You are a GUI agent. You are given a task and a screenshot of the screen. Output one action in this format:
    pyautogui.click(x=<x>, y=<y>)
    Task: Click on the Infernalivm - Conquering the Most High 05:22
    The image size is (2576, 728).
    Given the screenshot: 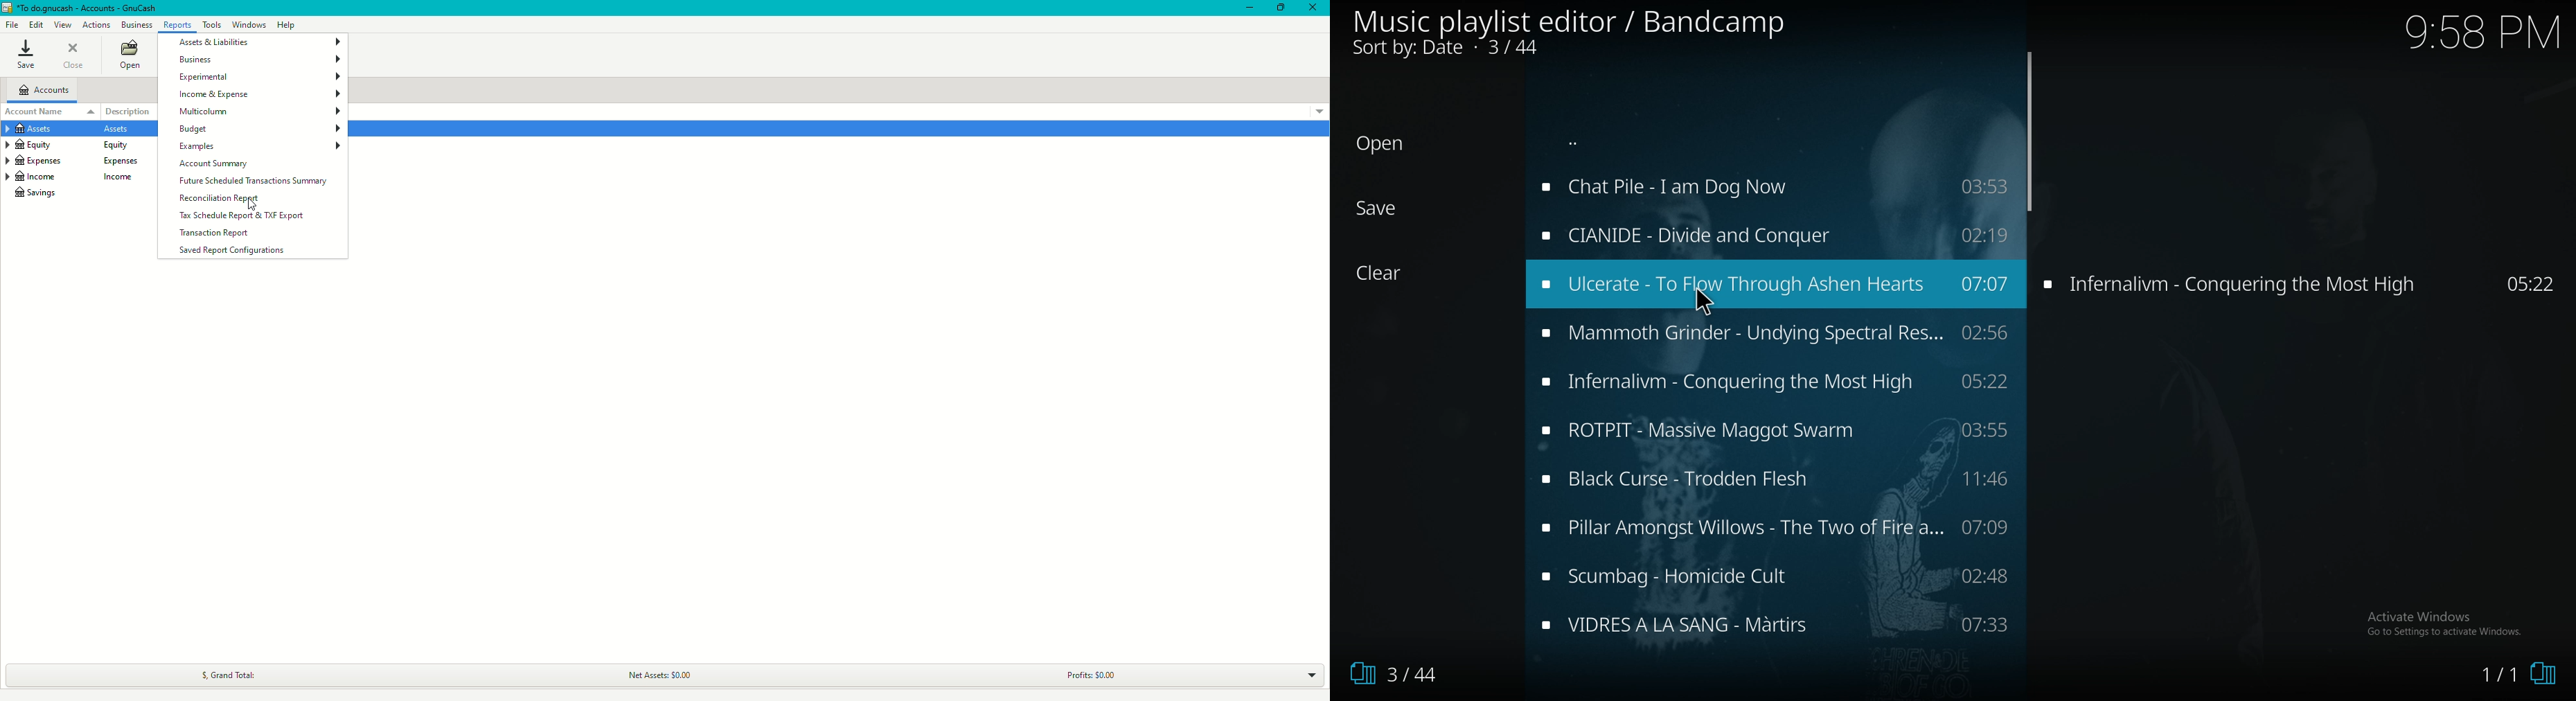 What is the action you would take?
    pyautogui.click(x=1775, y=381)
    